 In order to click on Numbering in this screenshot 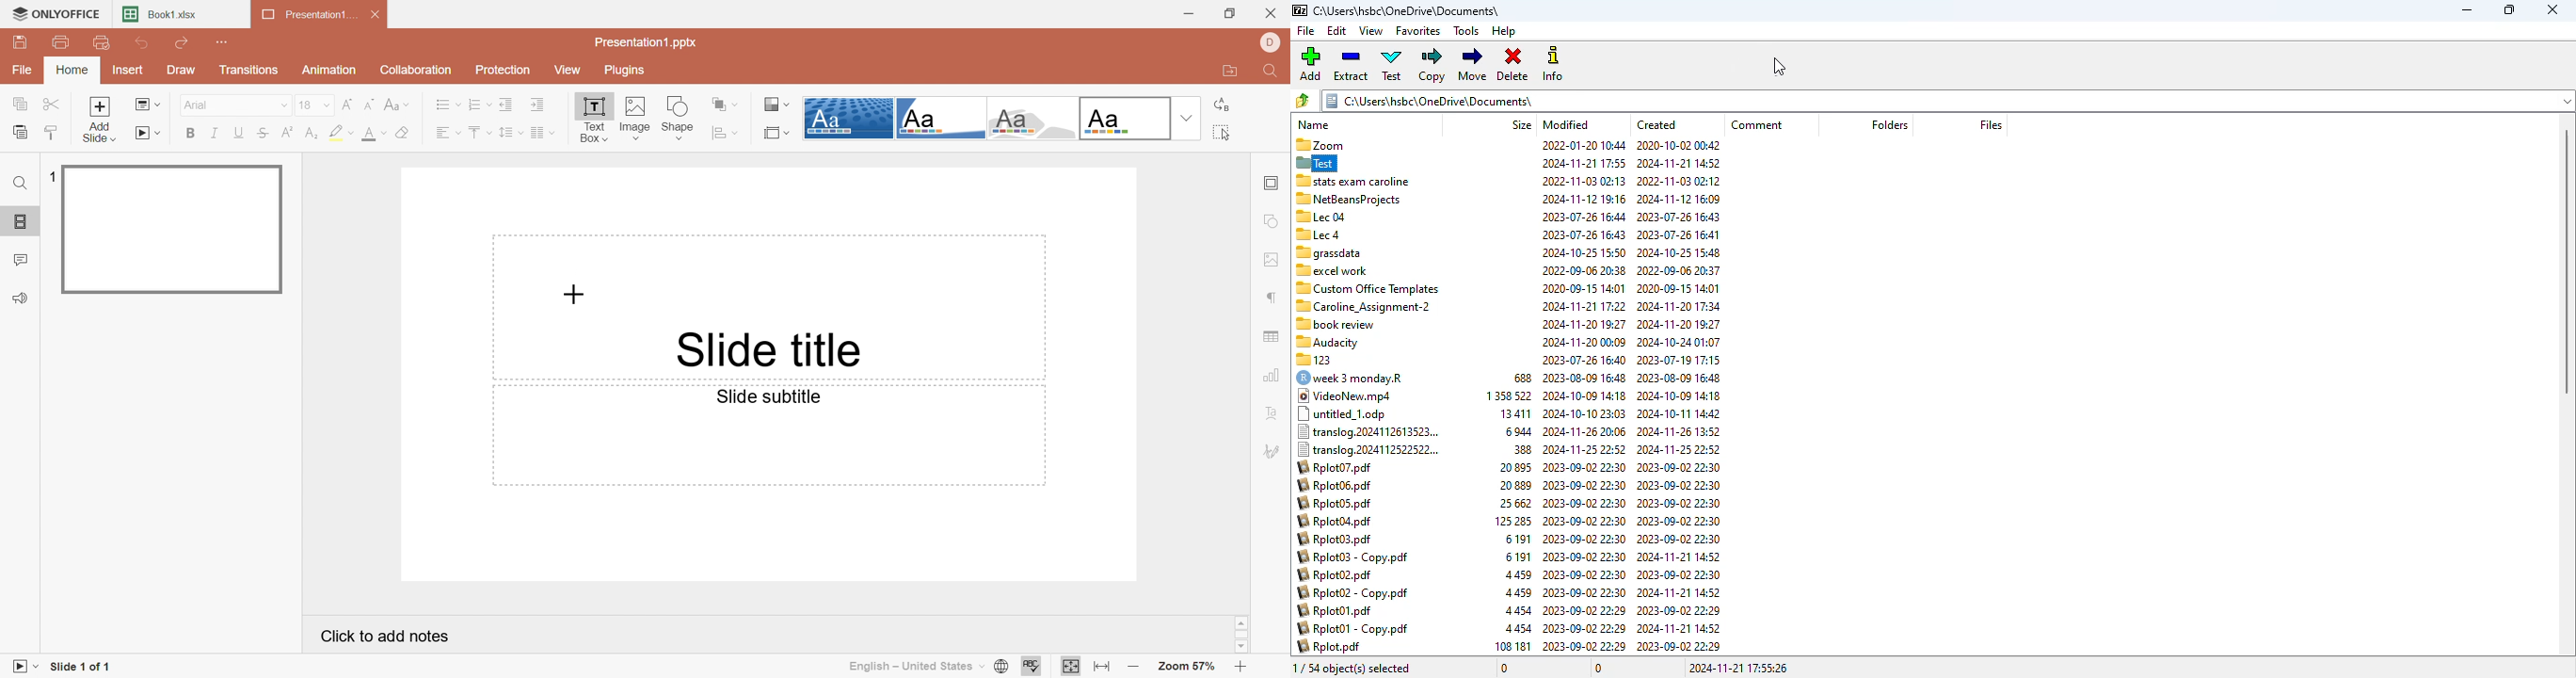, I will do `click(479, 106)`.